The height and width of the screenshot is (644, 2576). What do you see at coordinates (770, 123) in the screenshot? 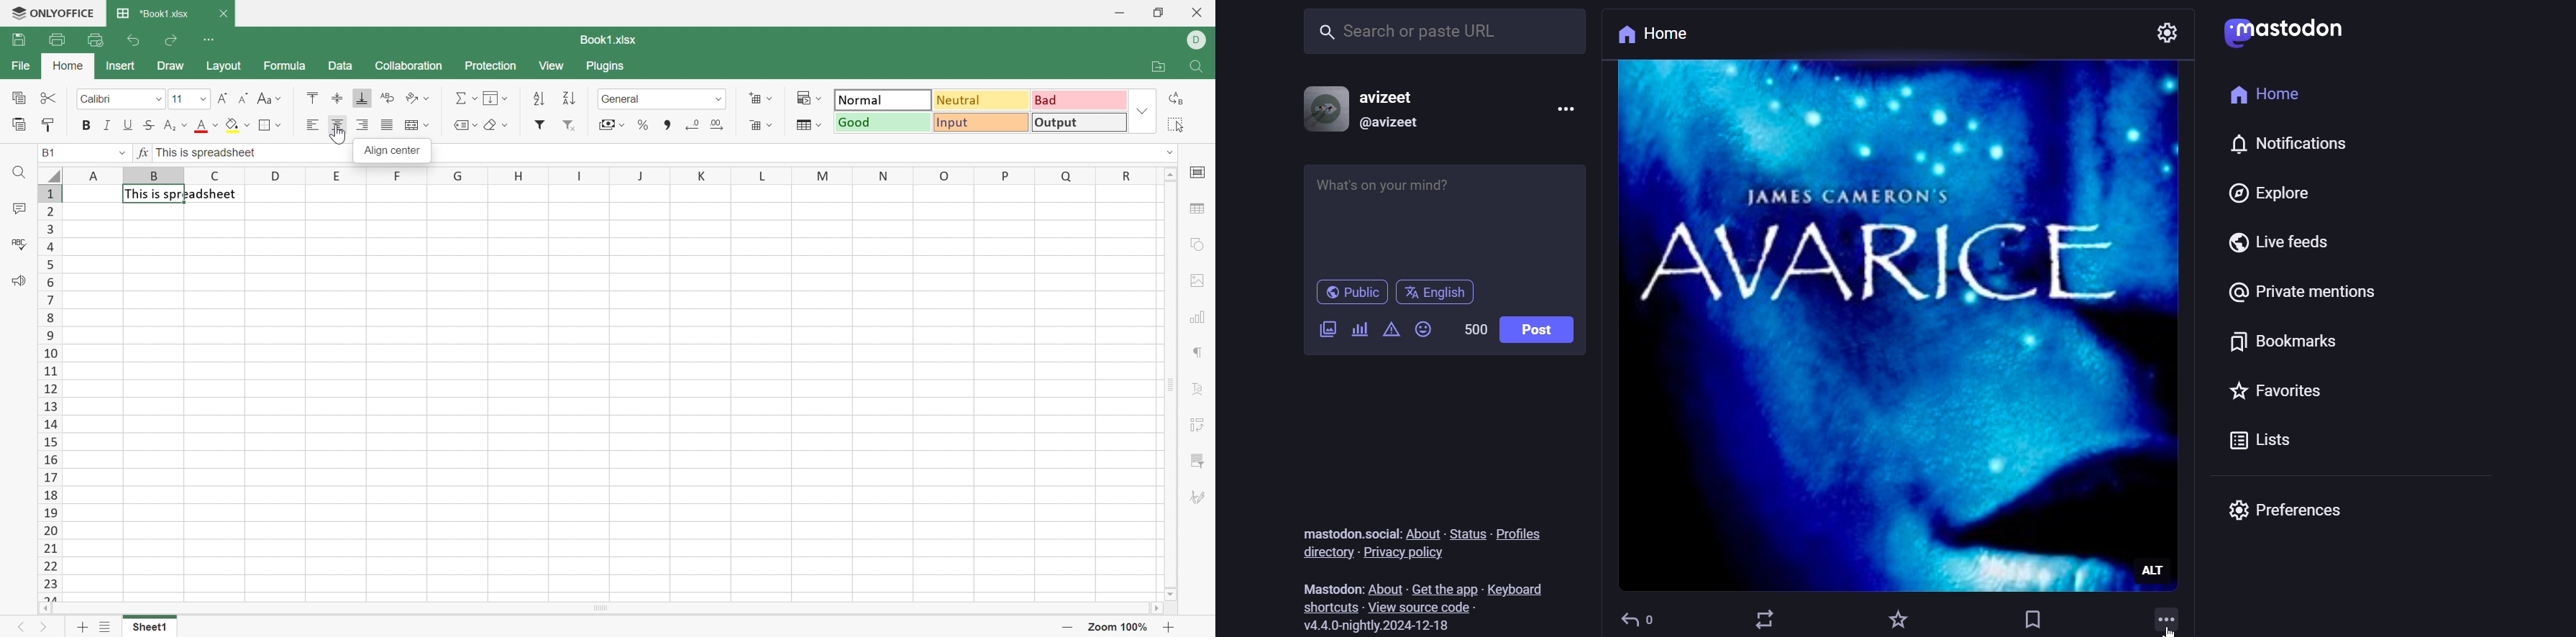
I see `Drop Down` at bounding box center [770, 123].